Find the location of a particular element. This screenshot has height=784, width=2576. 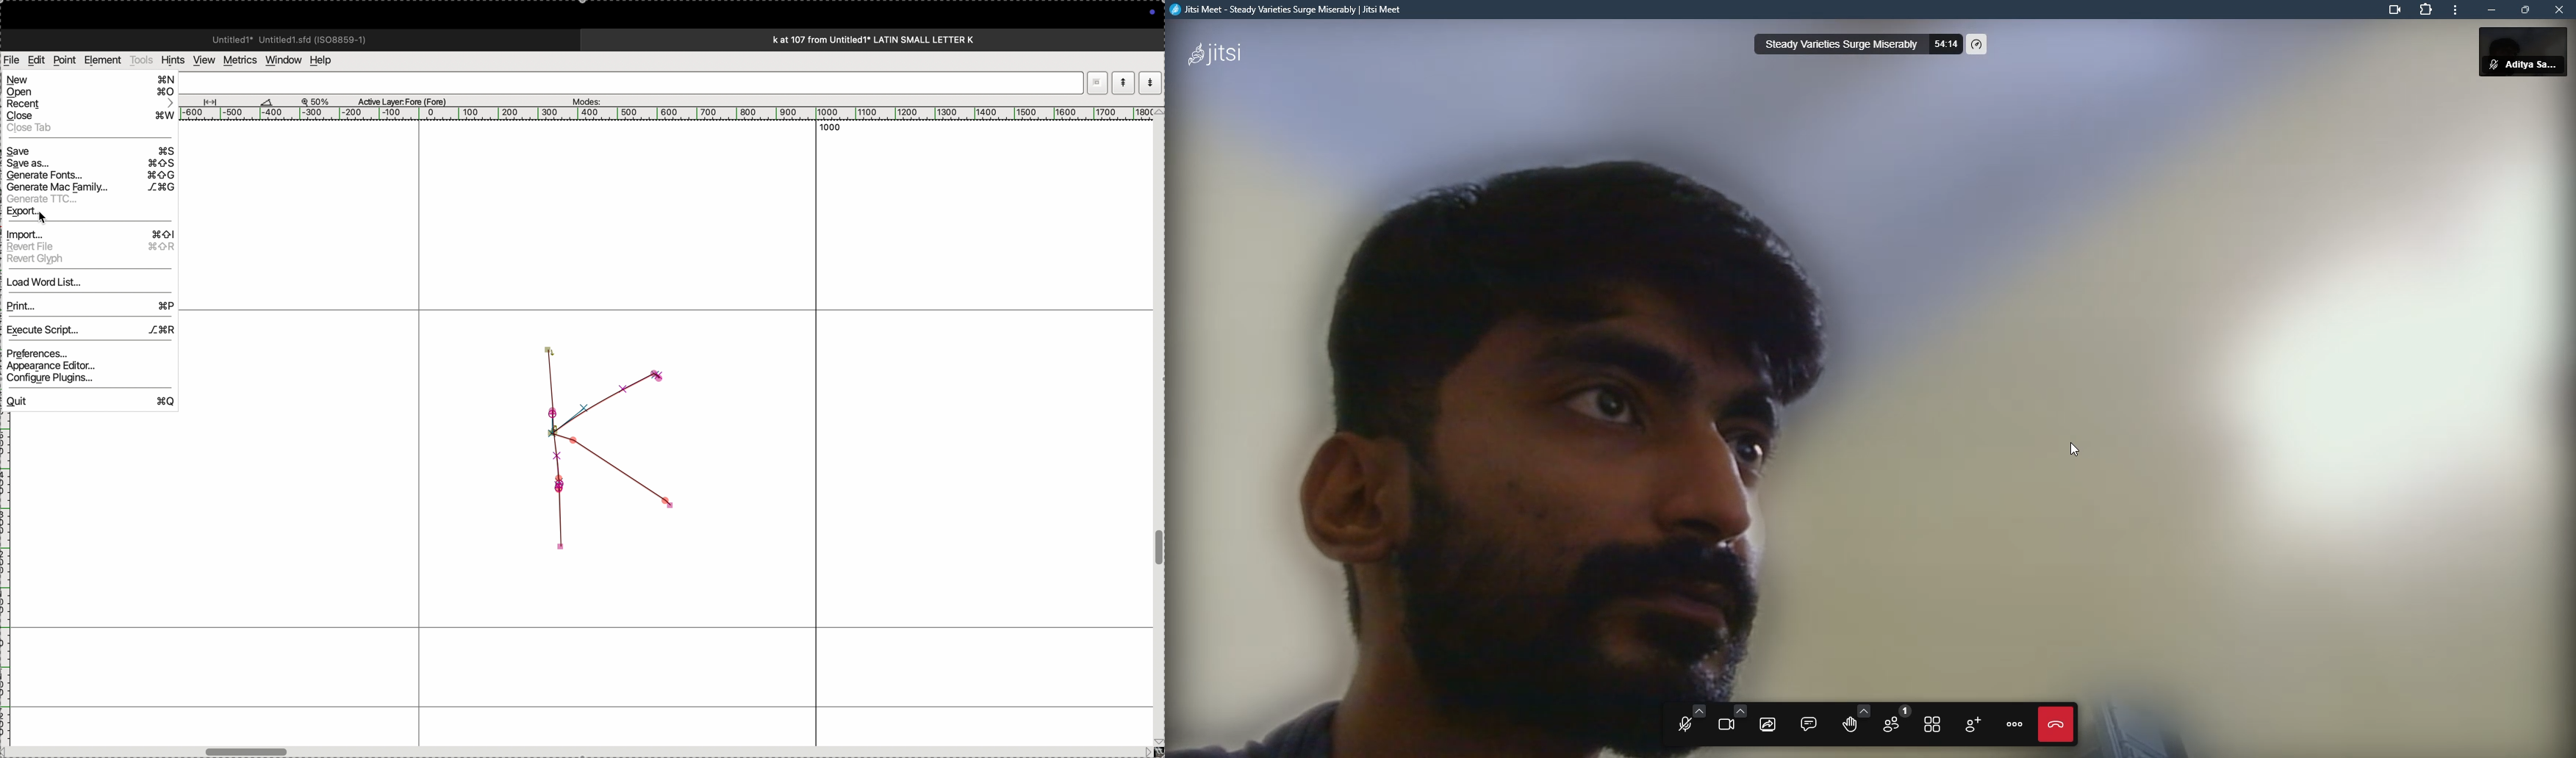

load wod list is located at coordinates (89, 284).